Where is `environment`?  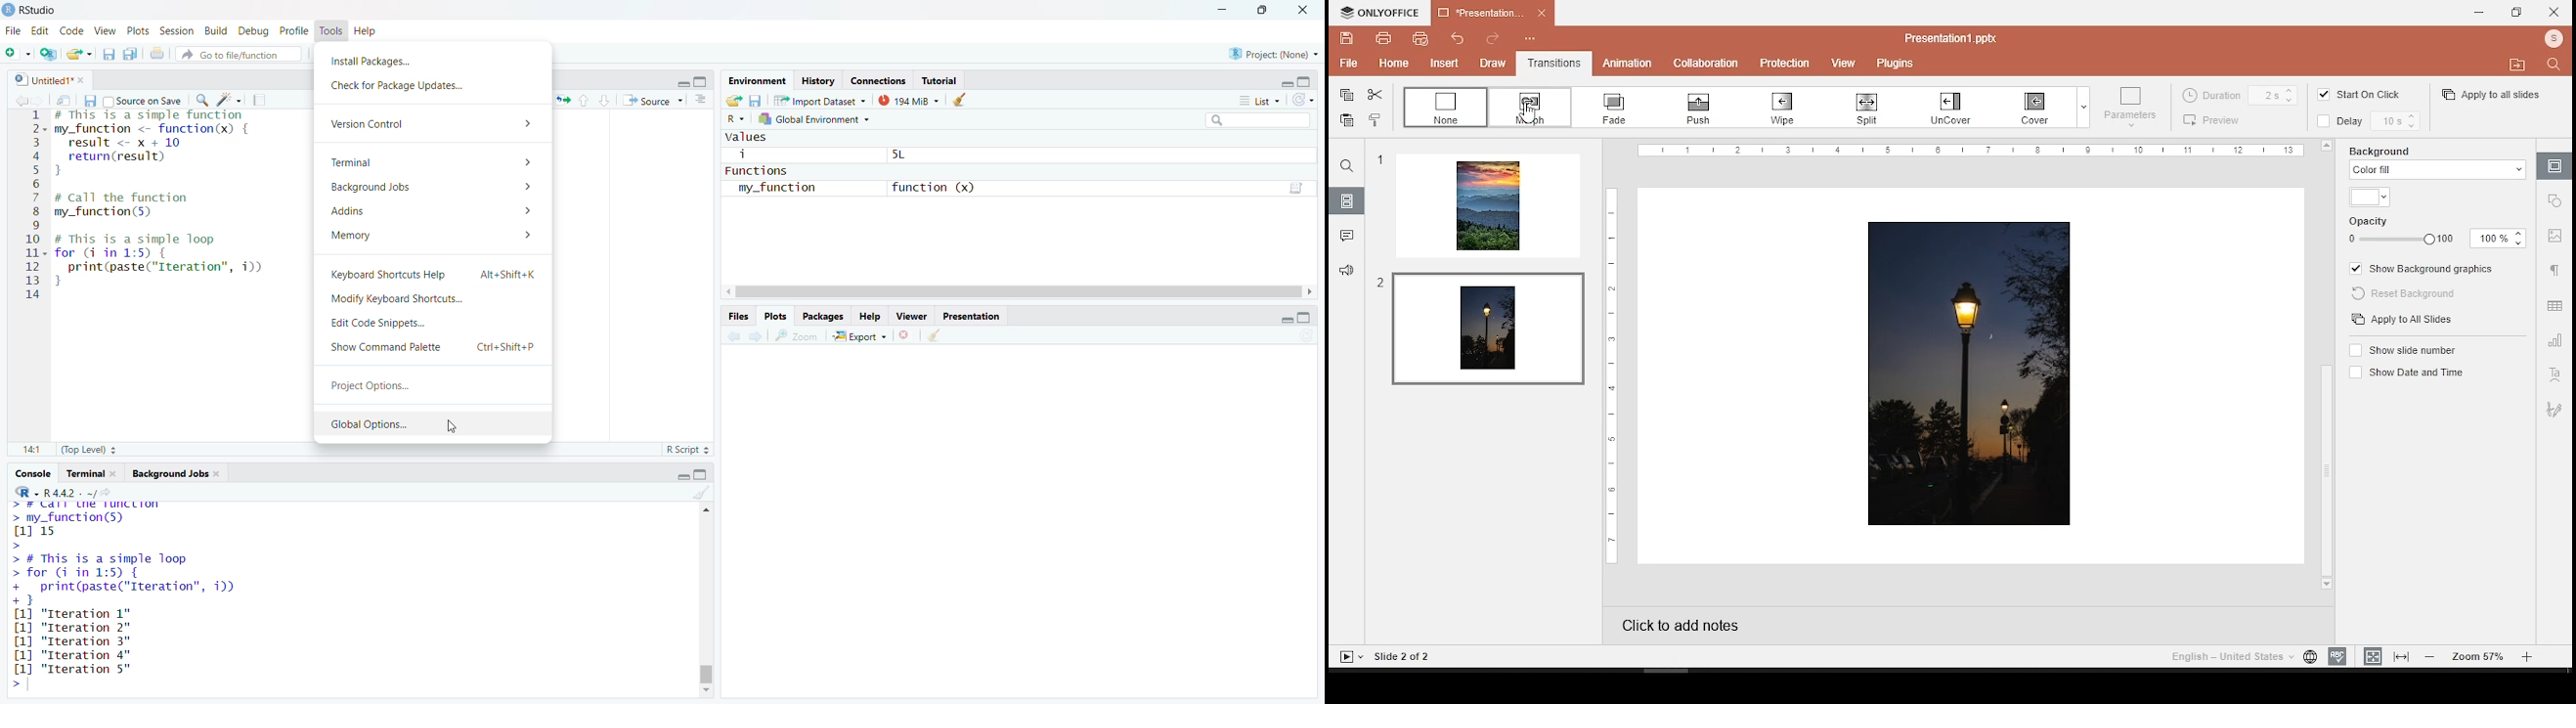 environment is located at coordinates (759, 81).